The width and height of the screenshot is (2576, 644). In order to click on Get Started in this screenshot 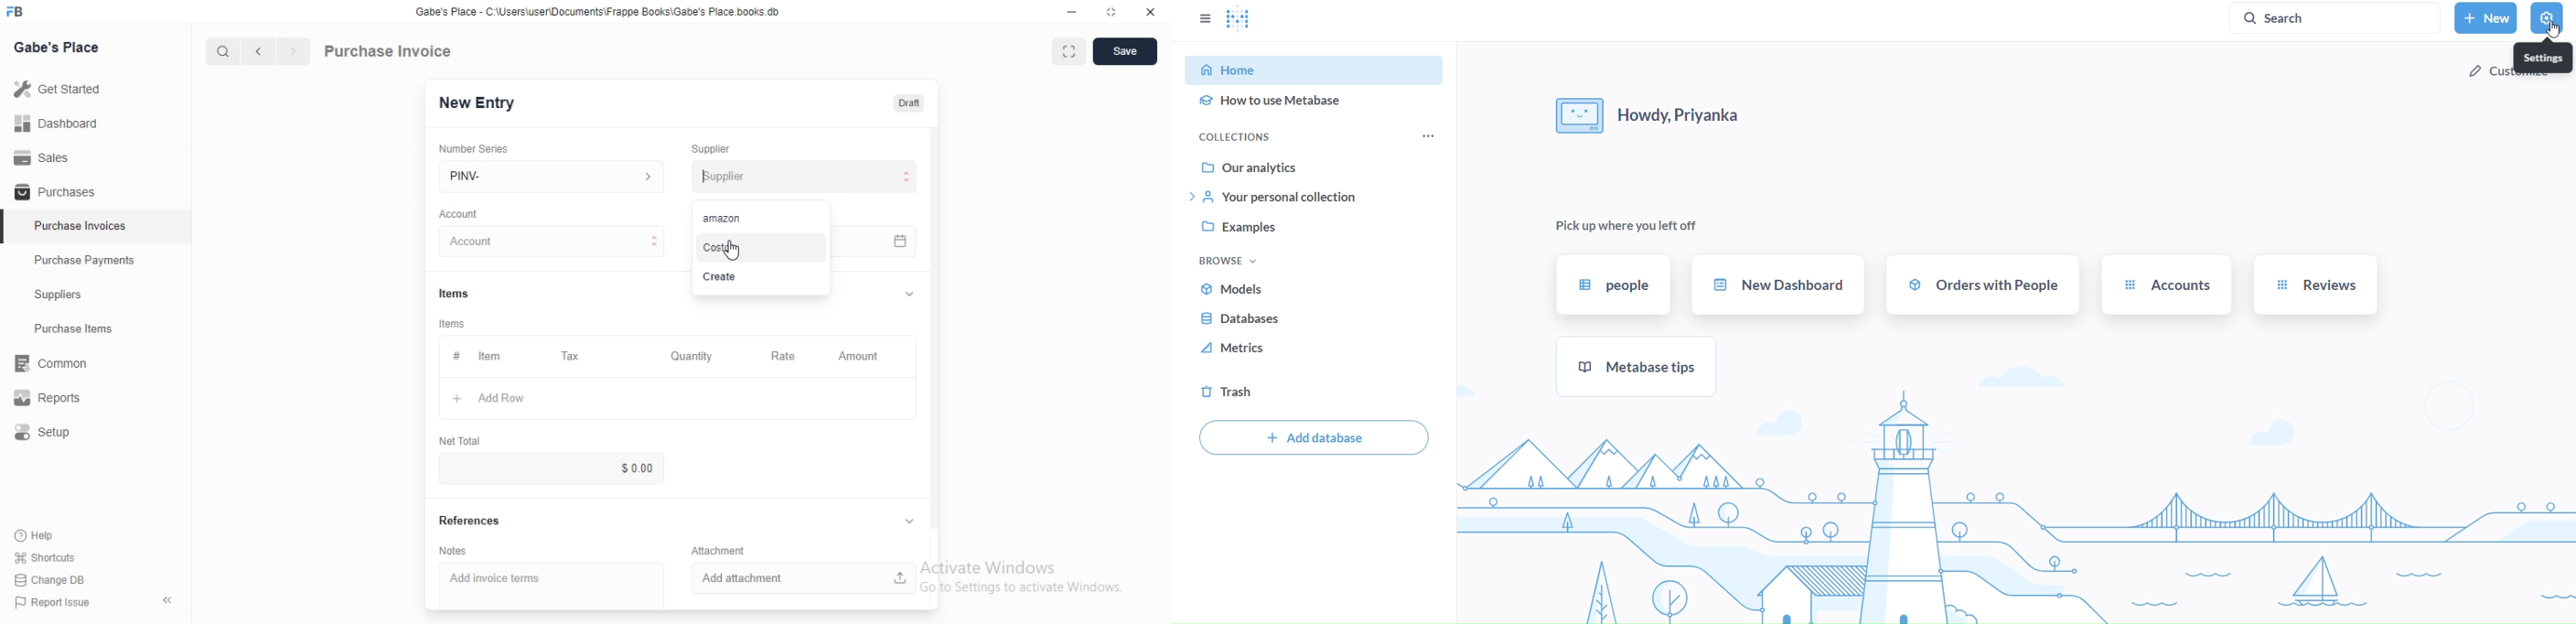, I will do `click(95, 89)`.